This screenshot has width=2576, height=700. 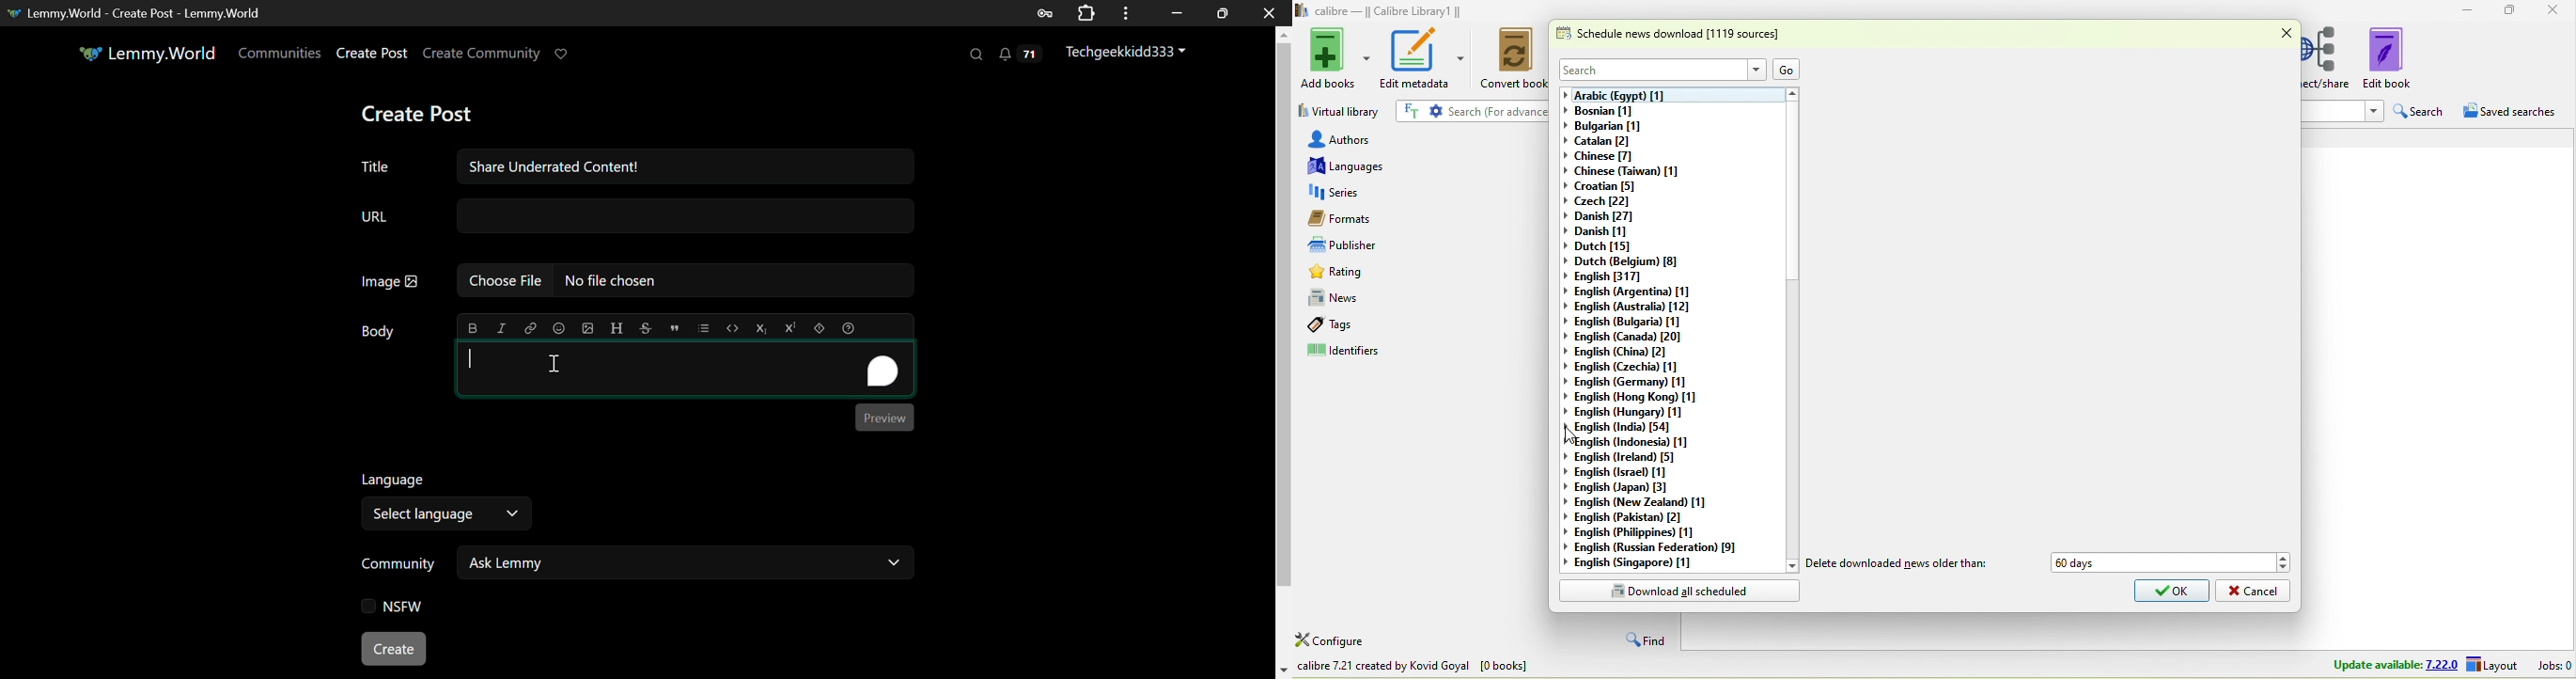 What do you see at coordinates (1368, 55) in the screenshot?
I see `Add books options` at bounding box center [1368, 55].